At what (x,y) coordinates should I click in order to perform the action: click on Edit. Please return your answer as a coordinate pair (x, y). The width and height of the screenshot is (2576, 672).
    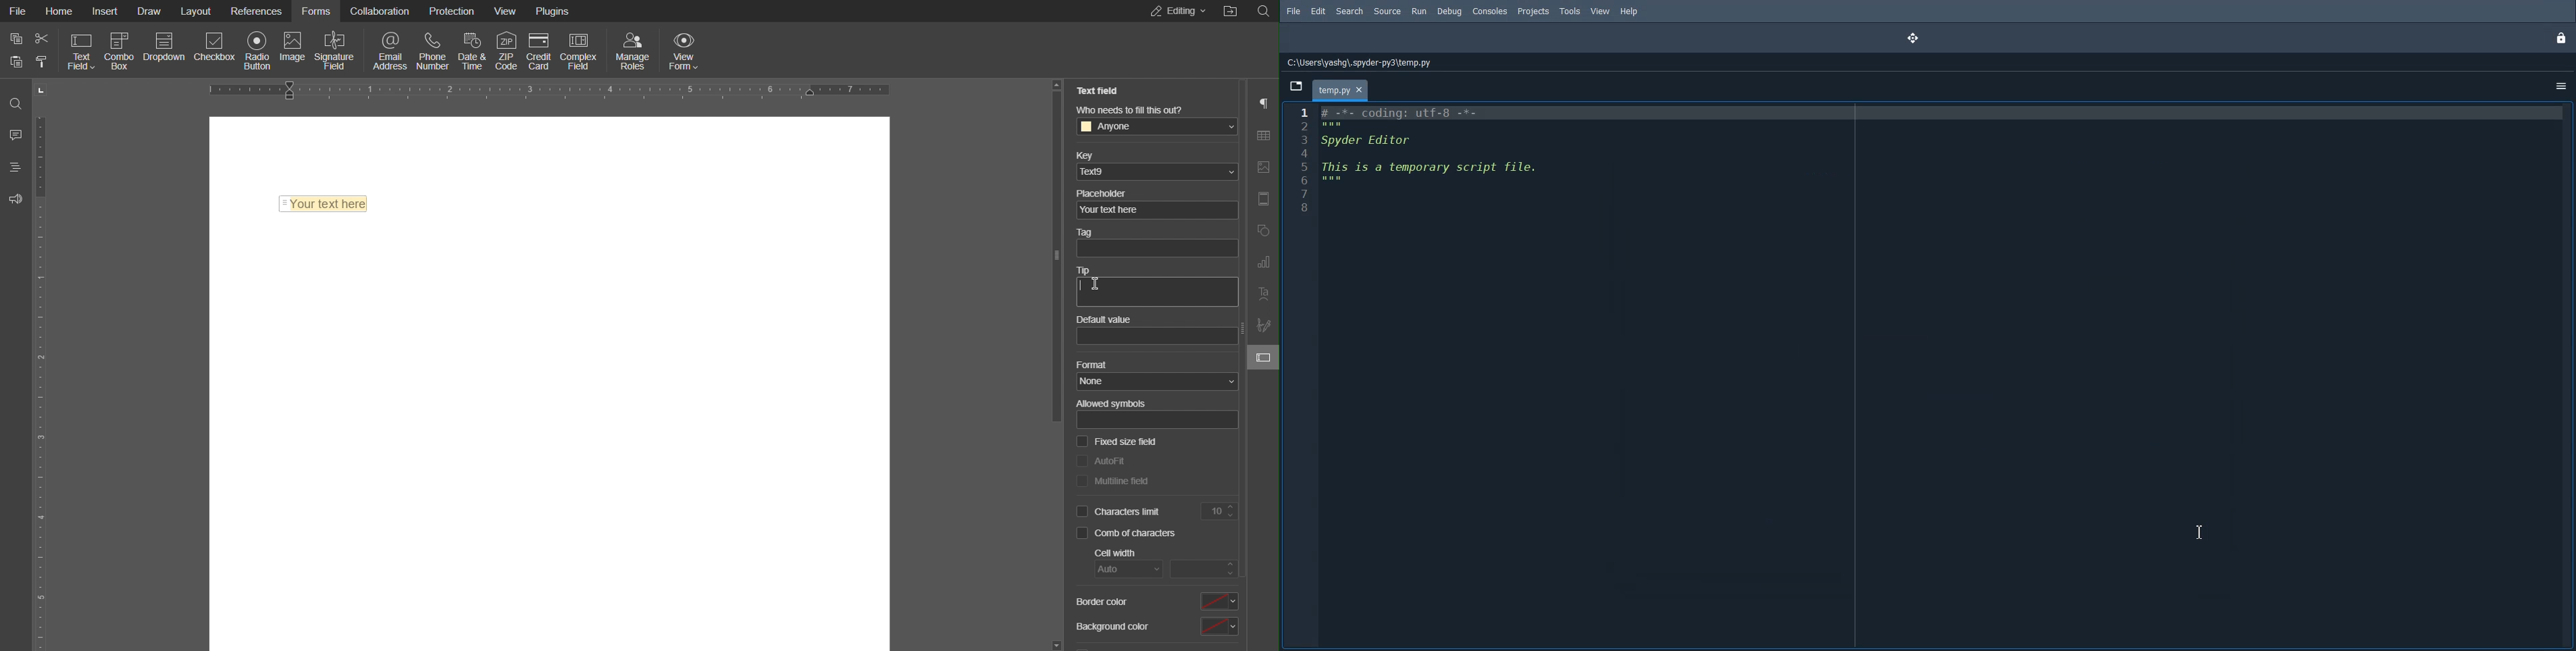
    Looking at the image, I should click on (1318, 11).